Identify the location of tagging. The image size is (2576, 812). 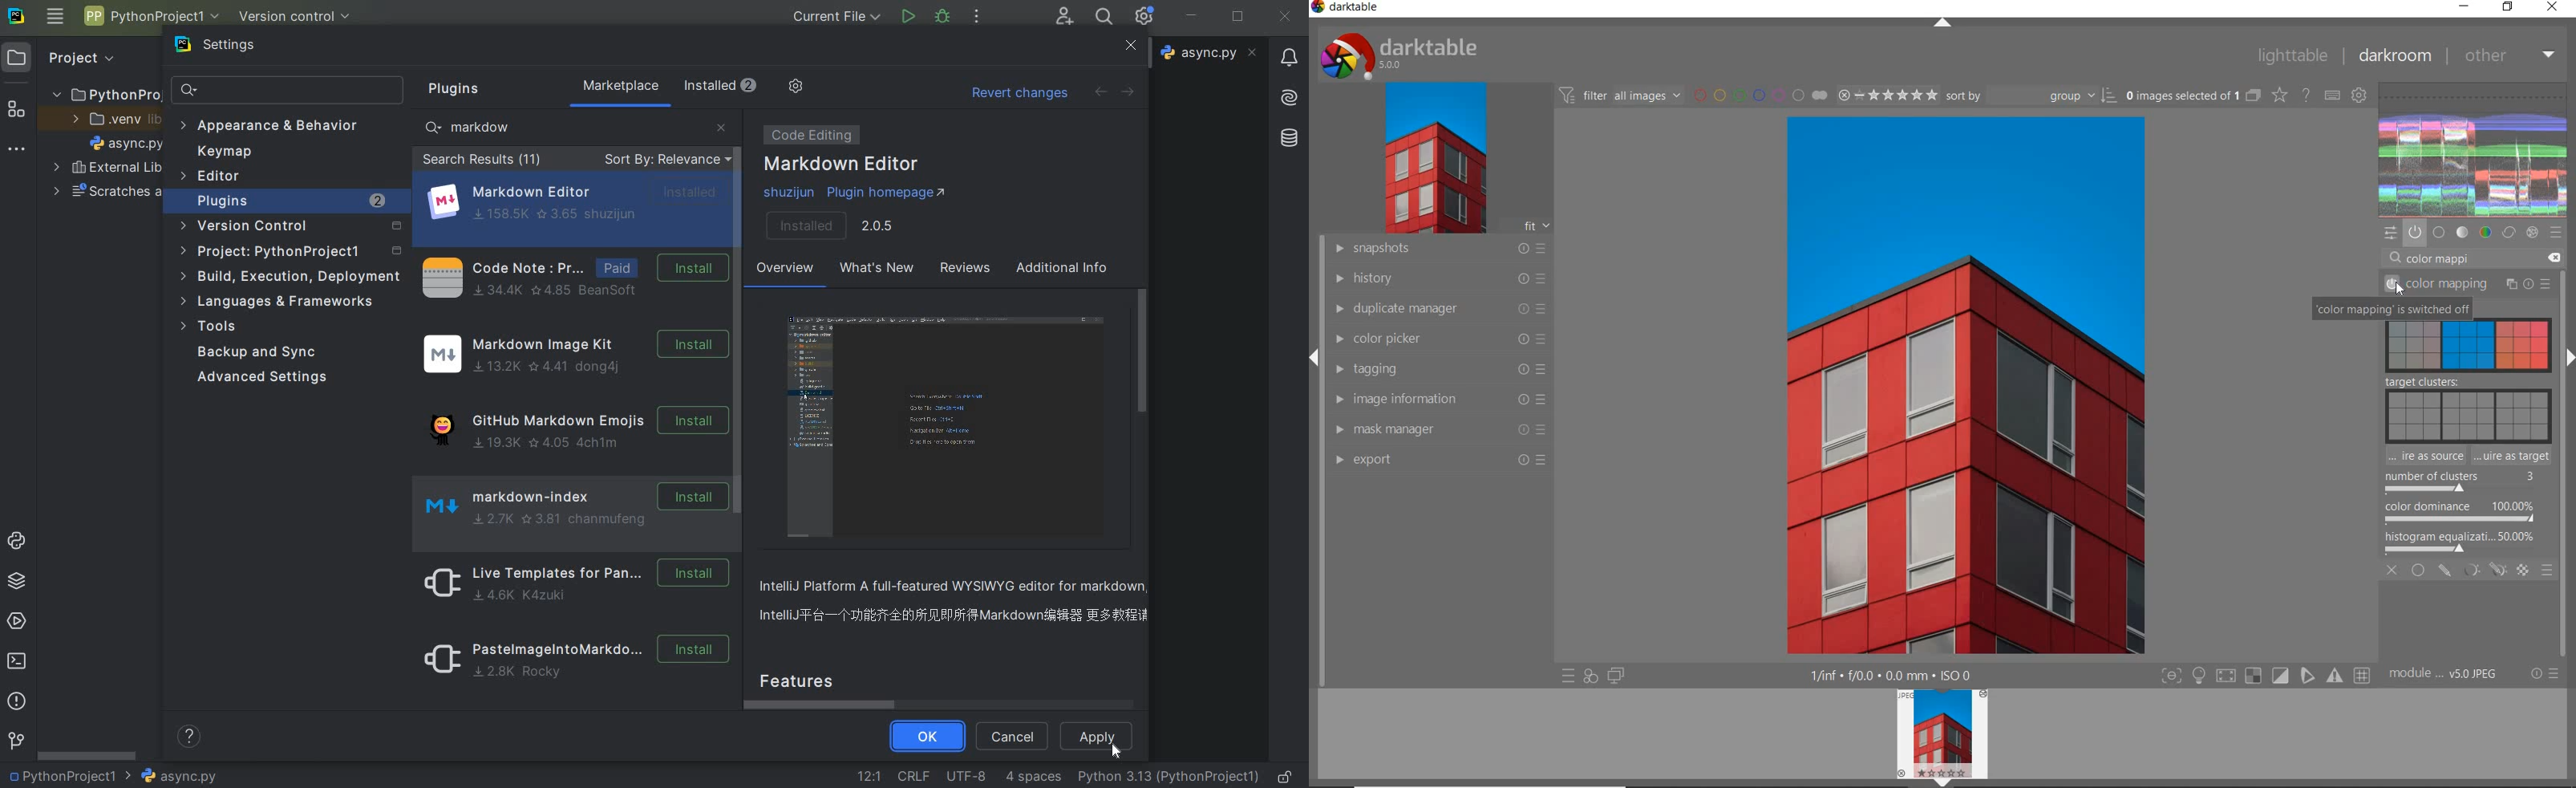
(1439, 370).